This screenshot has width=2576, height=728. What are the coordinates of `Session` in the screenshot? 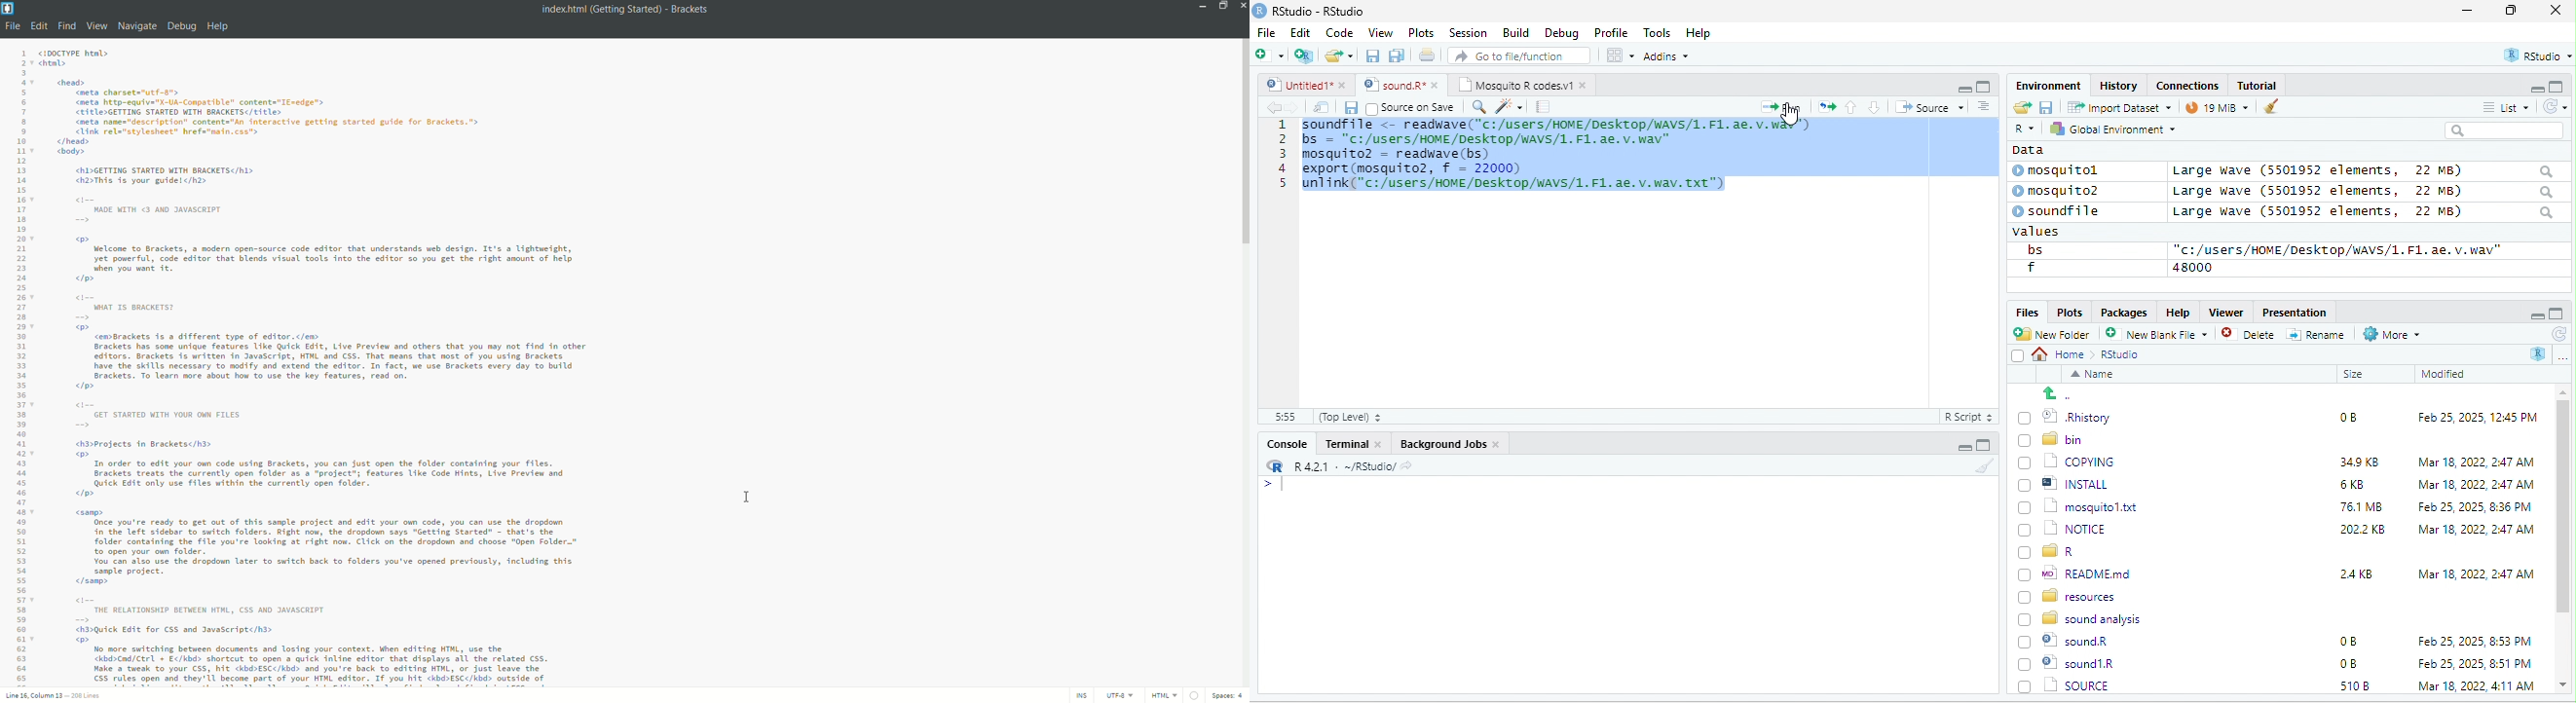 It's located at (1469, 31).